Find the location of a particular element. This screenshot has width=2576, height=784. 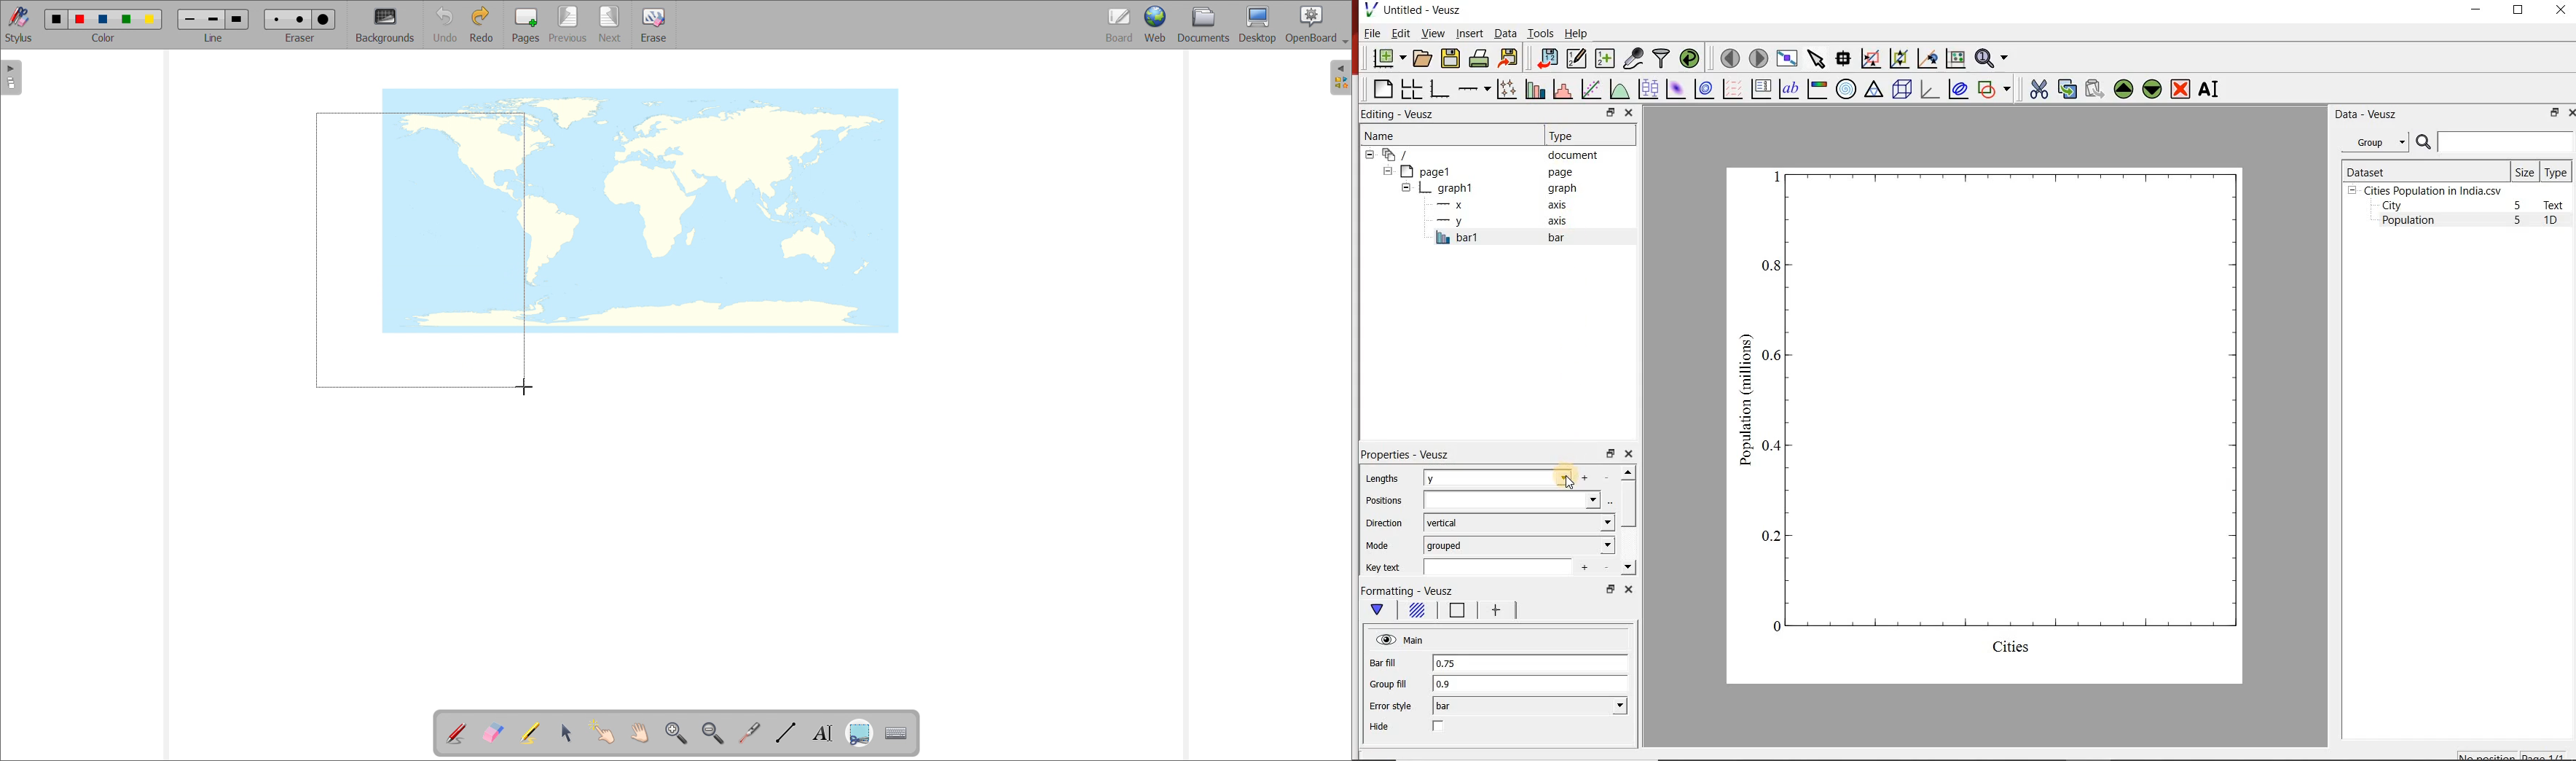

Data is located at coordinates (1505, 34).